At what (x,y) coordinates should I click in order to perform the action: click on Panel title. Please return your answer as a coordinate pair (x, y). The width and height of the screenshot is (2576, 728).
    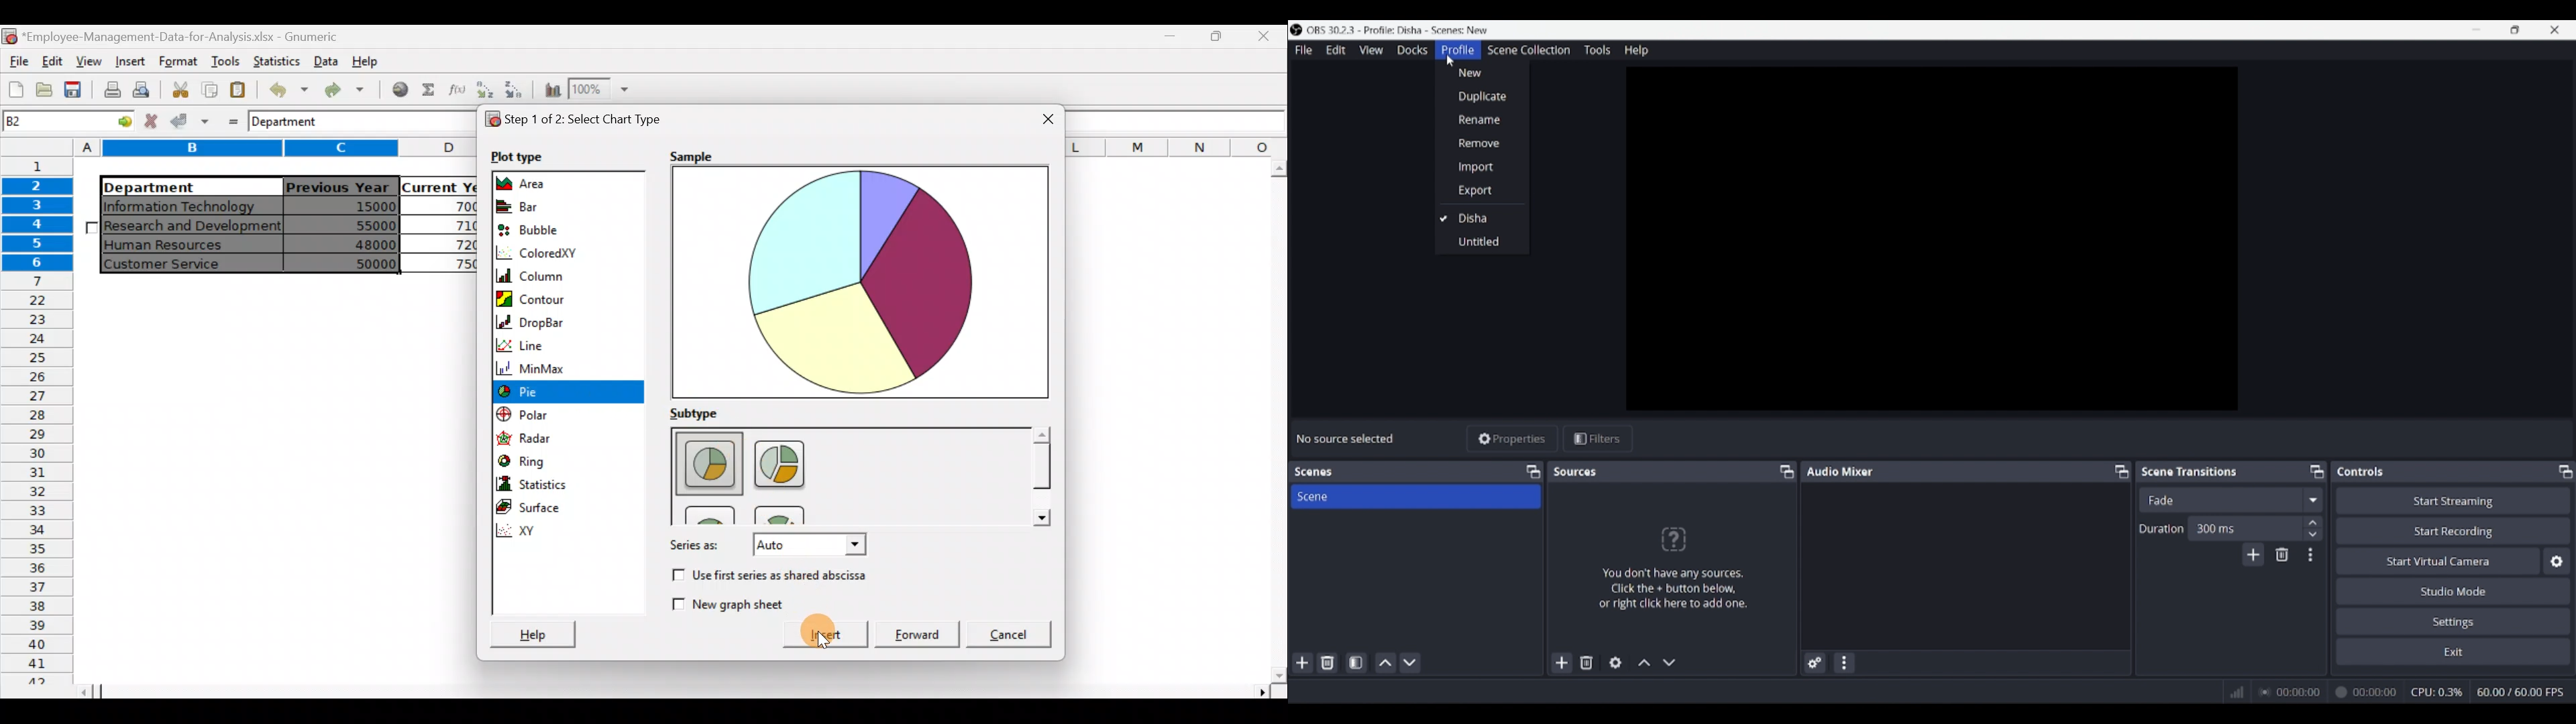
    Looking at the image, I should click on (1576, 471).